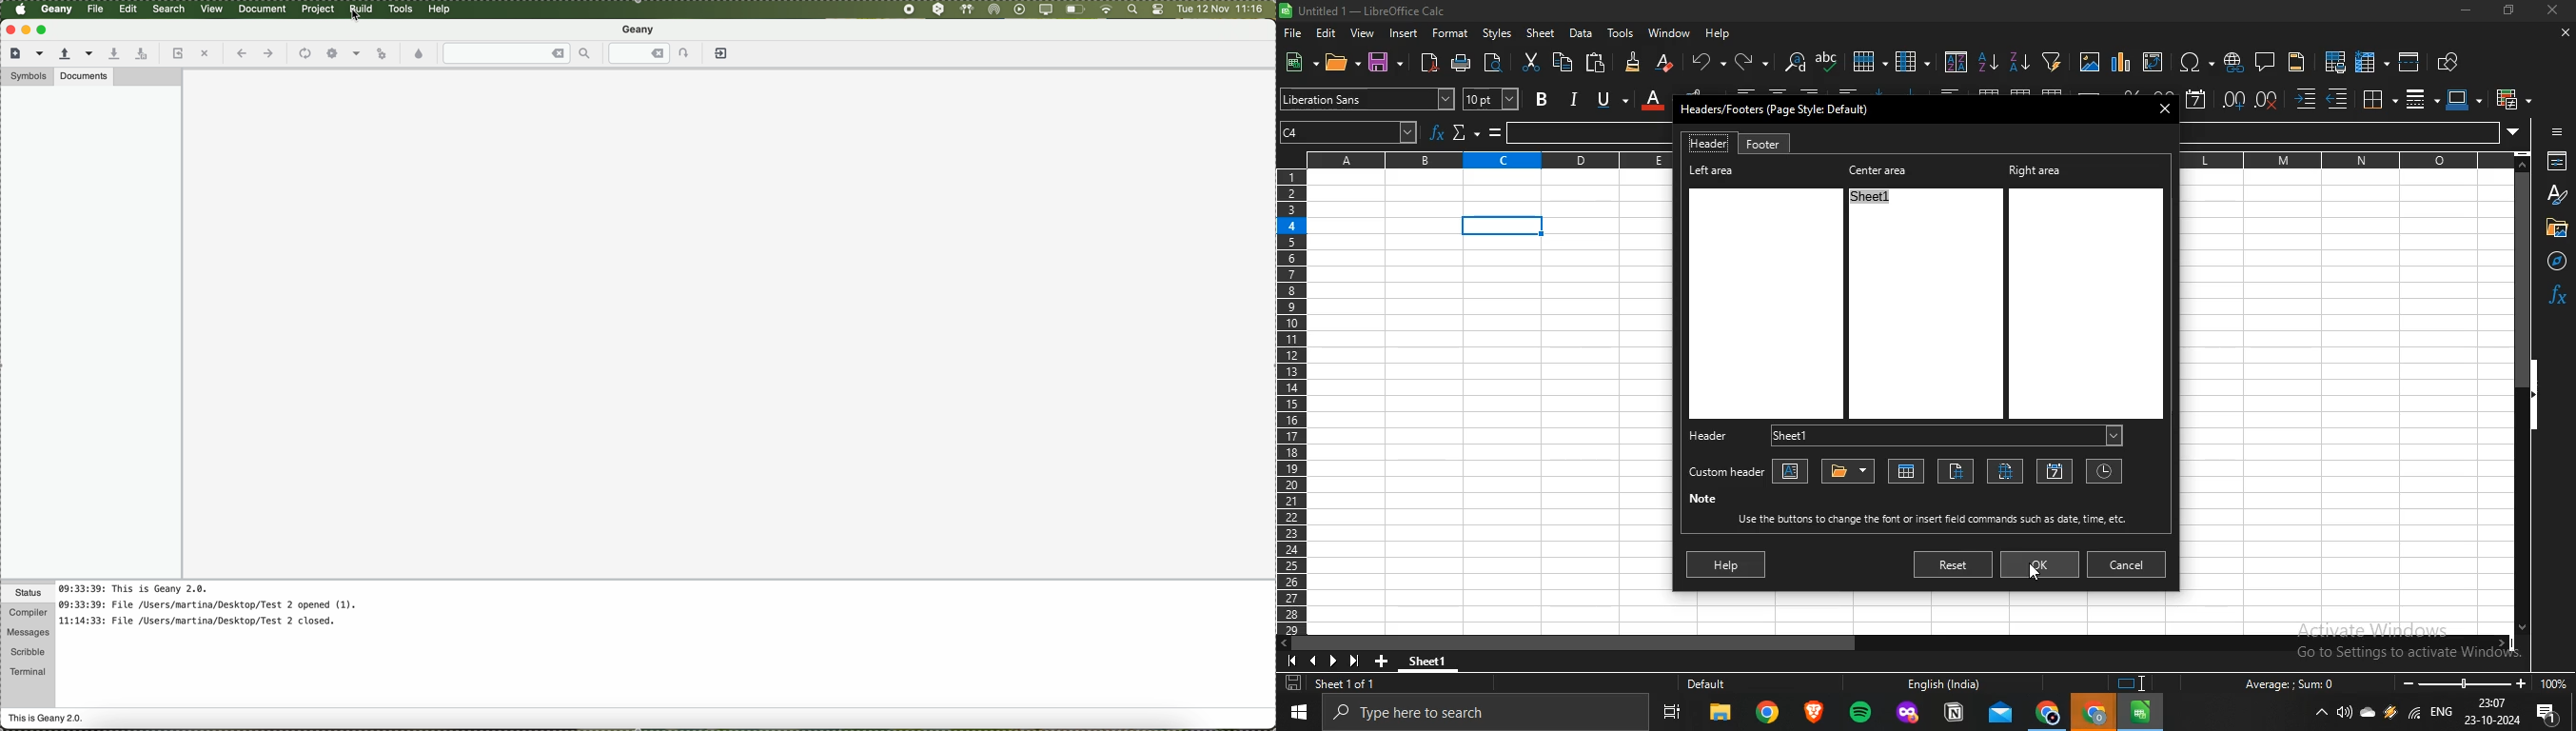 The width and height of the screenshot is (2576, 756). What do you see at coordinates (1580, 32) in the screenshot?
I see `data` at bounding box center [1580, 32].